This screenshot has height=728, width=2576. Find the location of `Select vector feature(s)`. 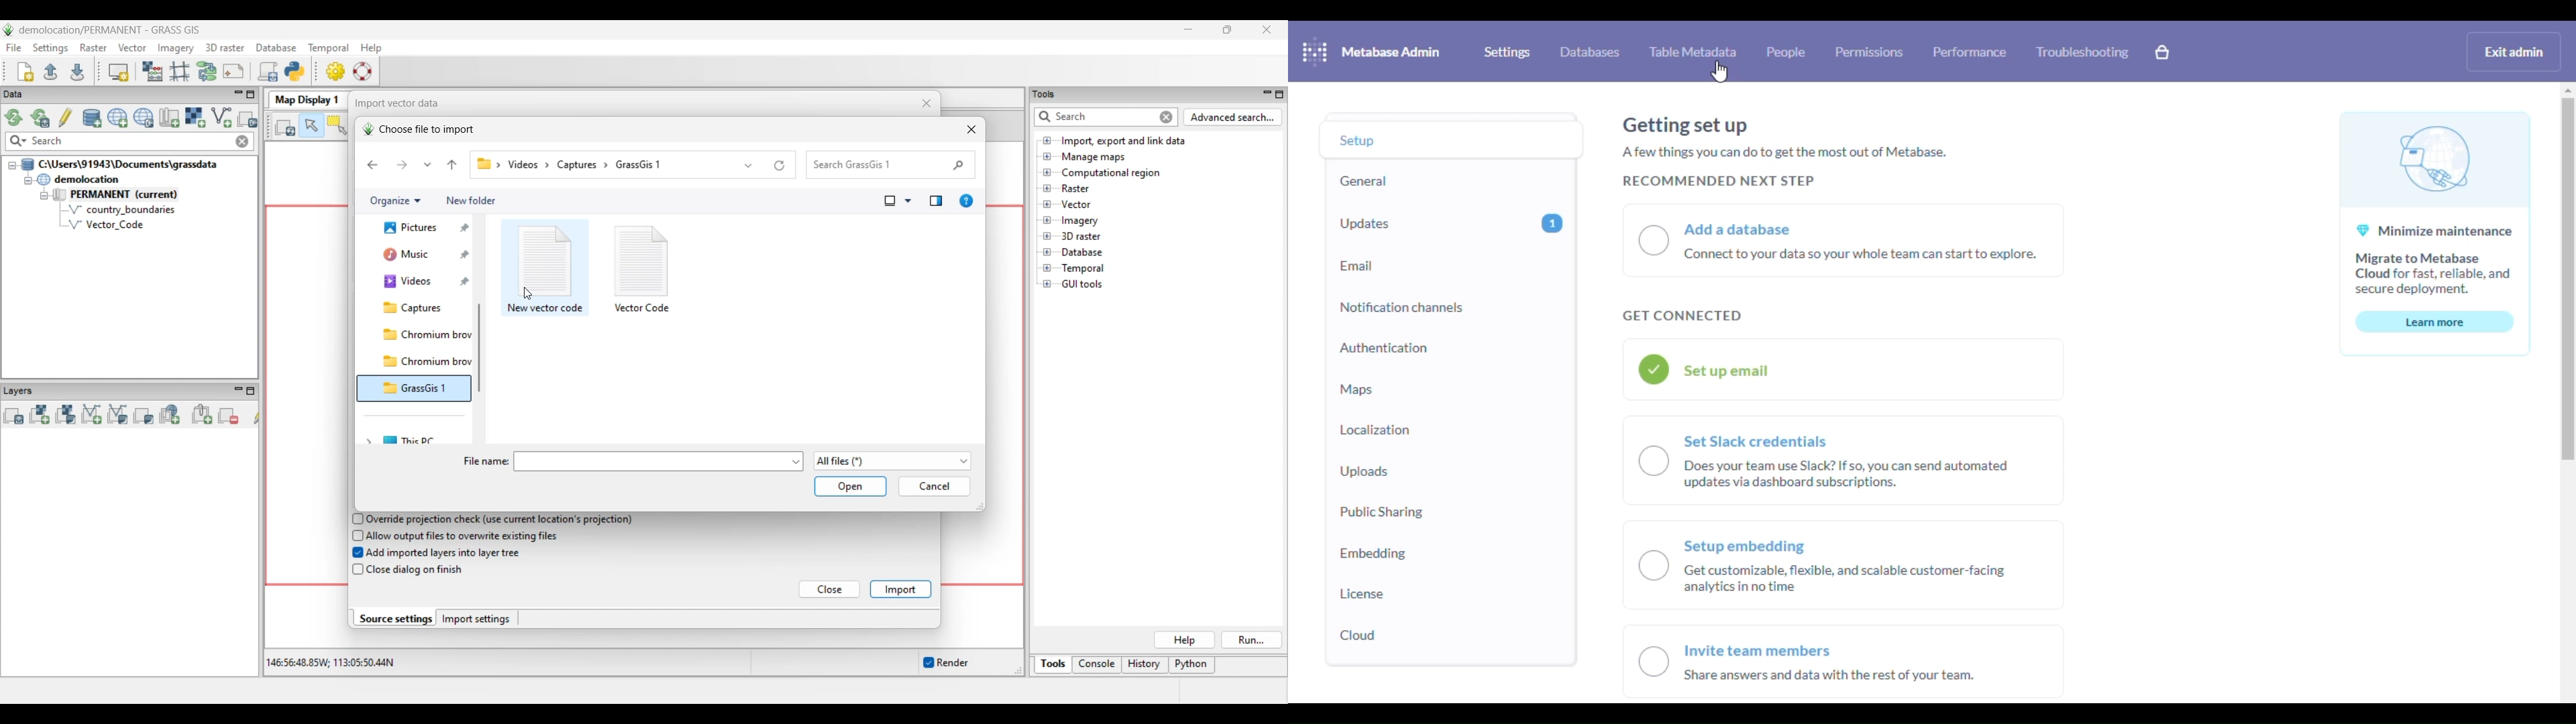

Select vector feature(s) is located at coordinates (337, 126).